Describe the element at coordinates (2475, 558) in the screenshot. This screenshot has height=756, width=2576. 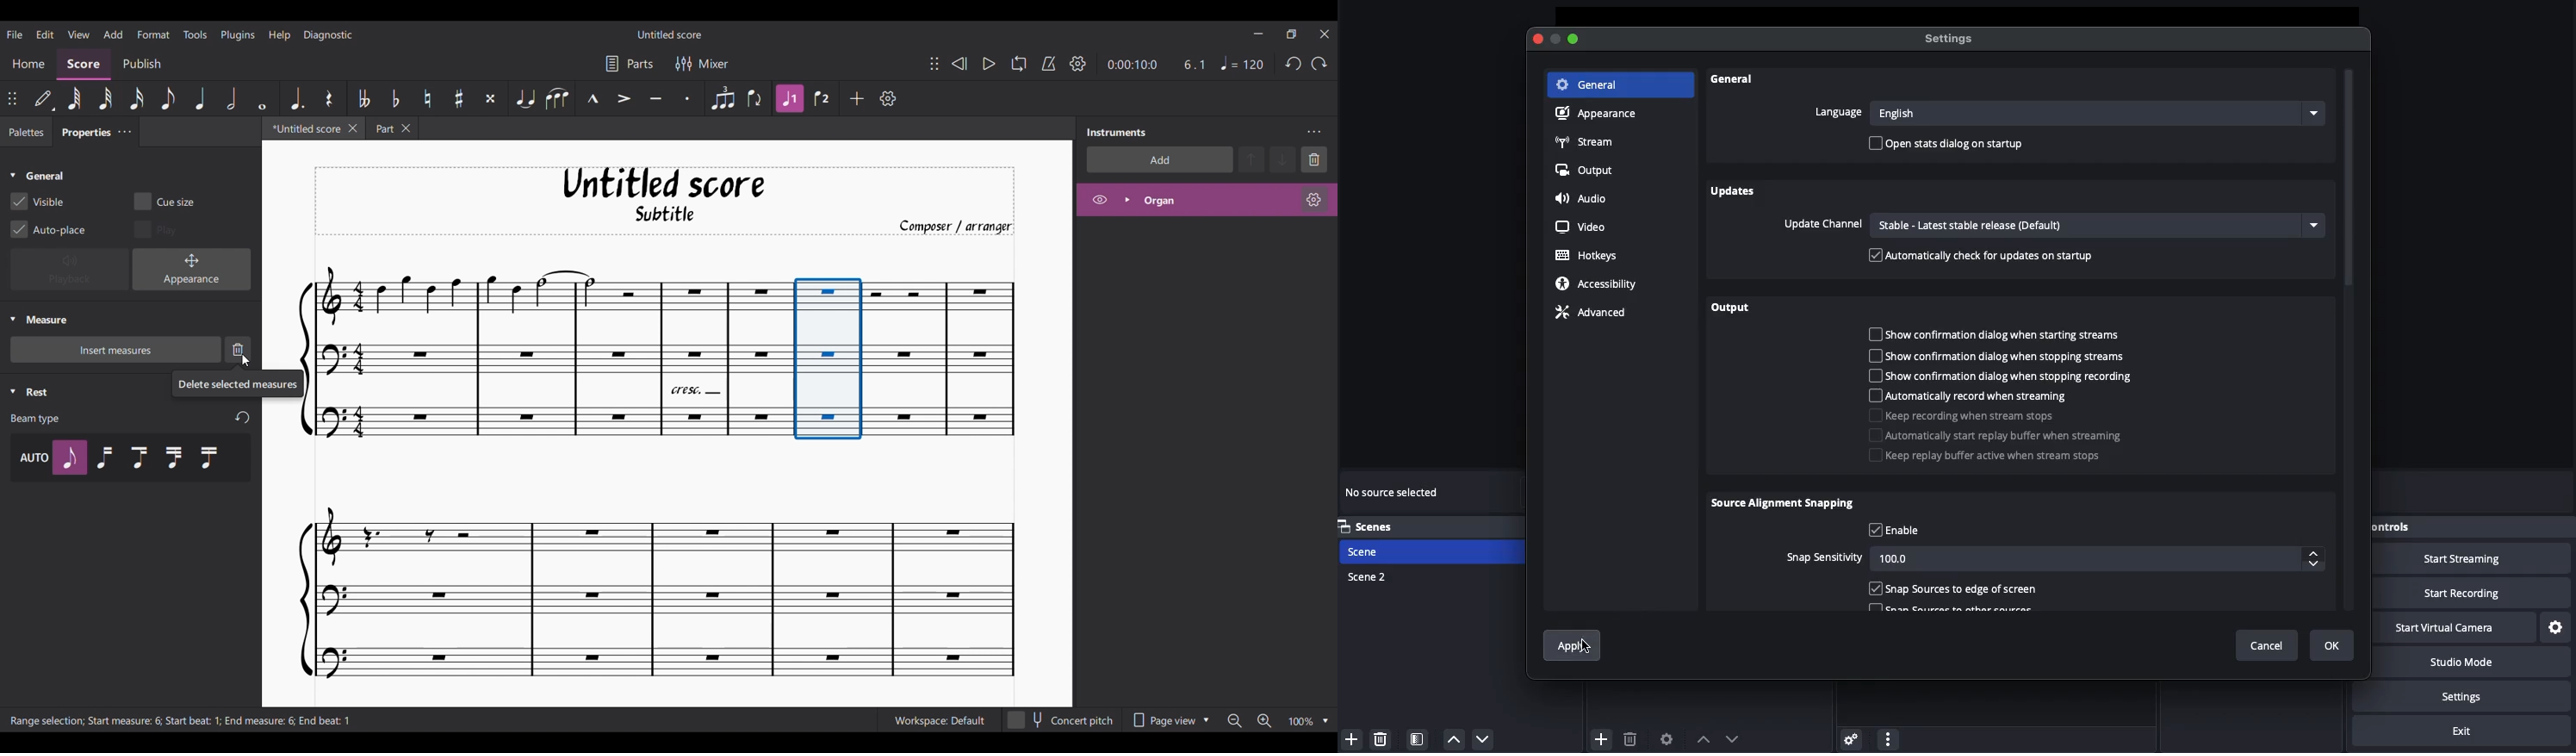
I see `Start streaming` at that location.